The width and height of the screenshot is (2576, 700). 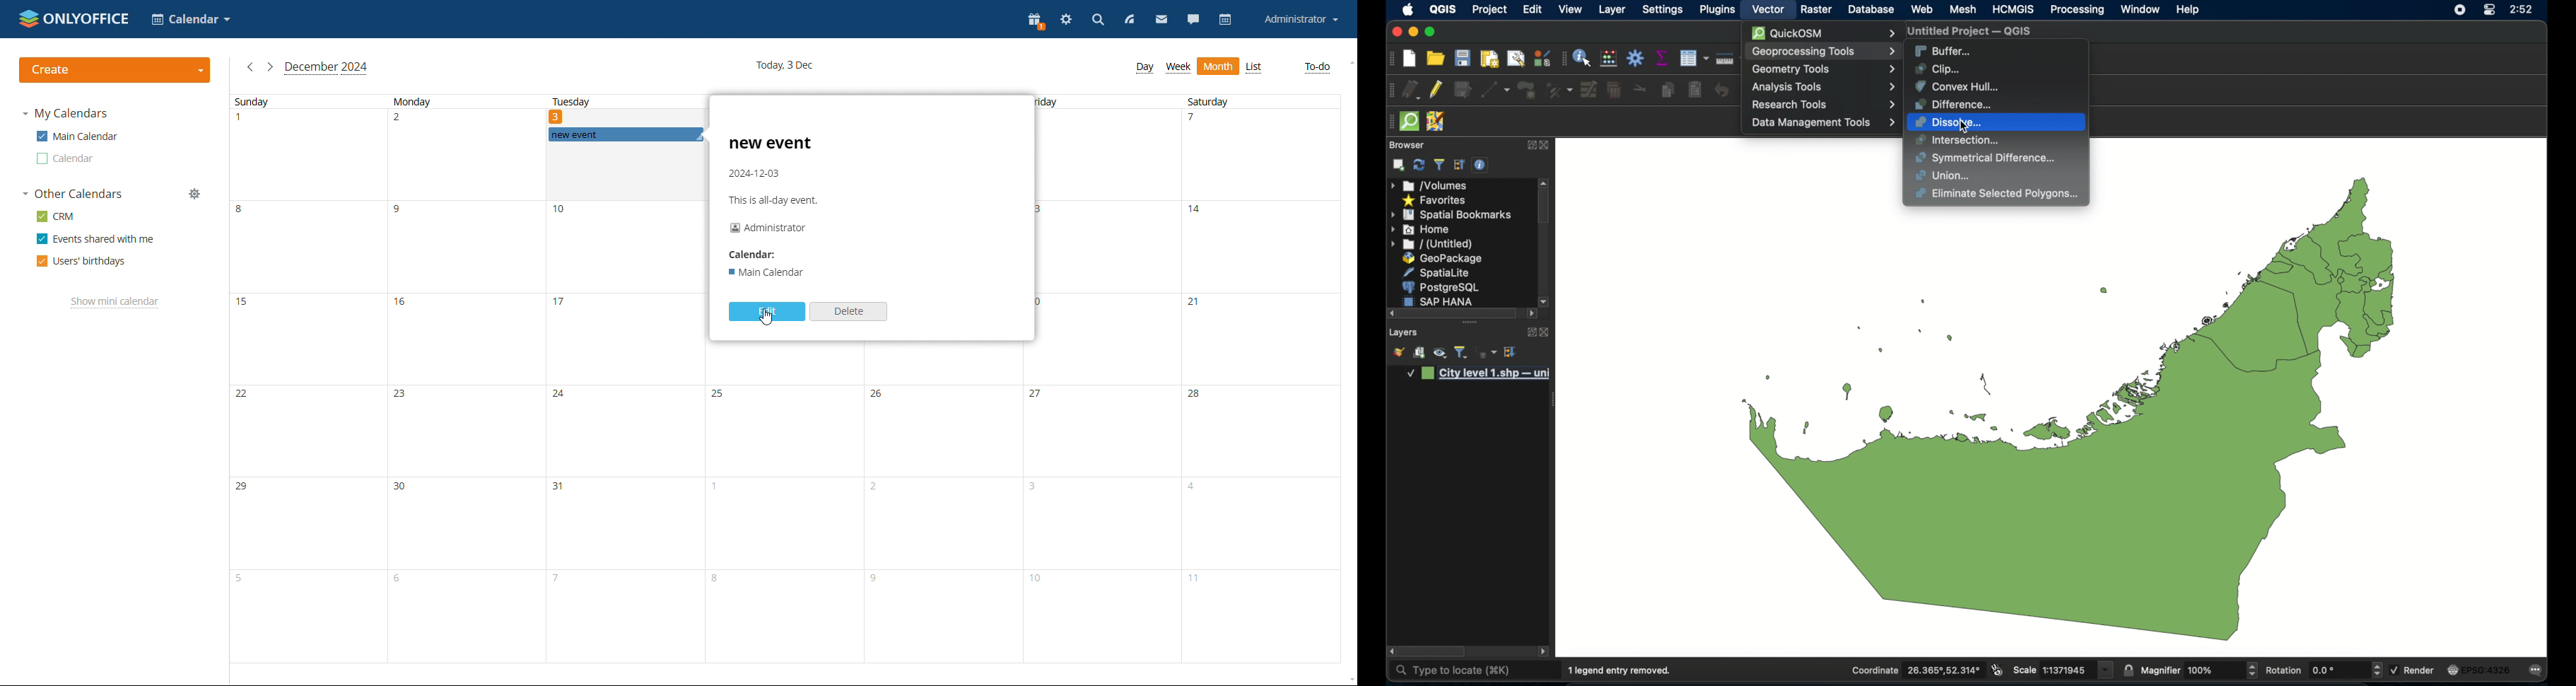 What do you see at coordinates (191, 19) in the screenshot?
I see `select application` at bounding box center [191, 19].